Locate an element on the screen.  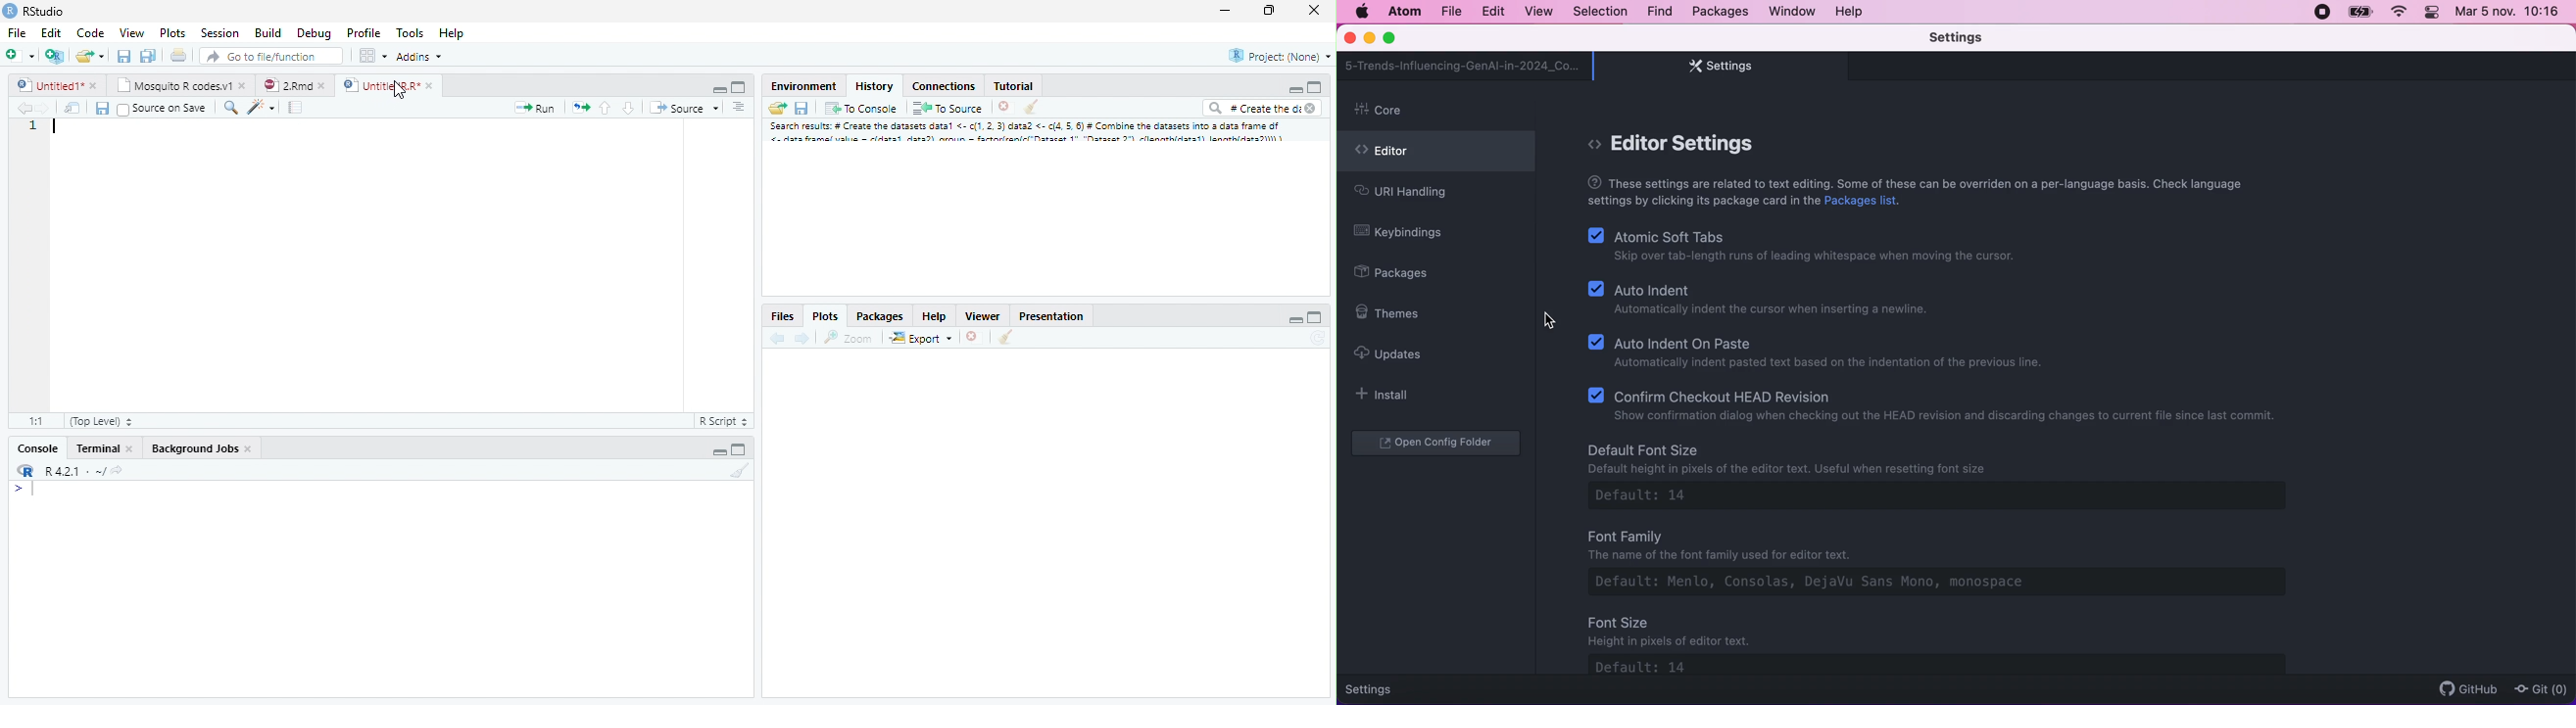
Go to file/function is located at coordinates (269, 57).